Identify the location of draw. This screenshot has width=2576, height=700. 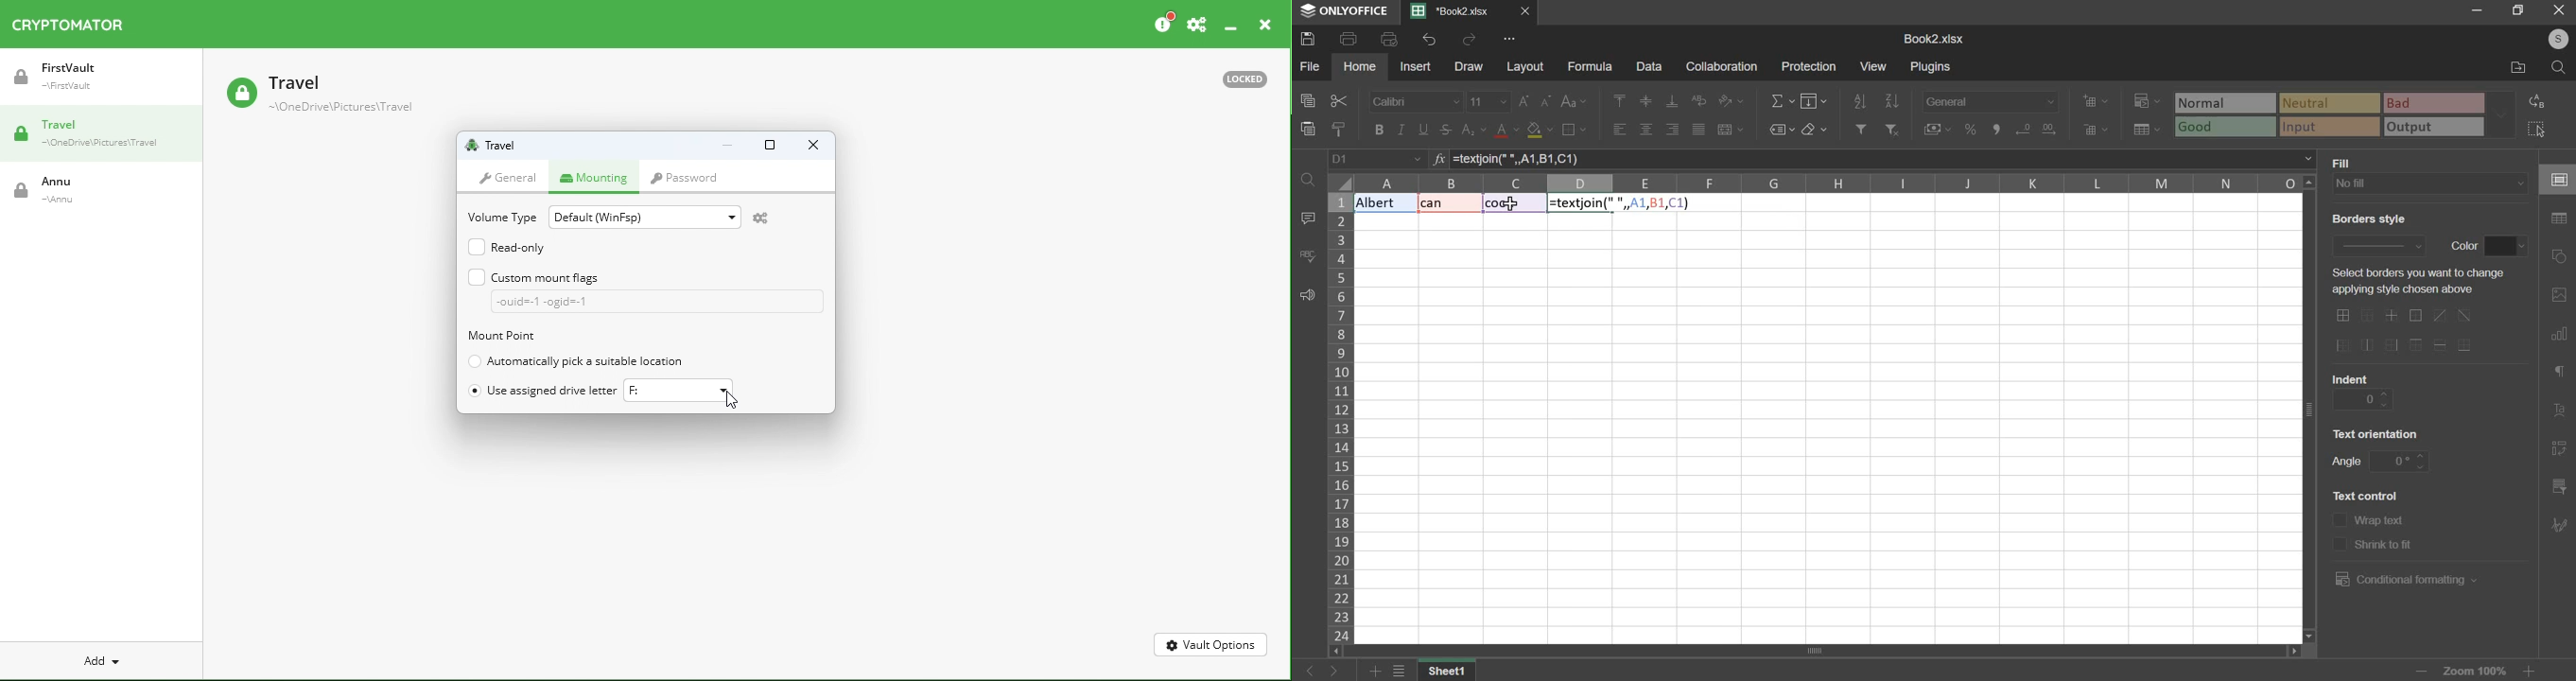
(1469, 67).